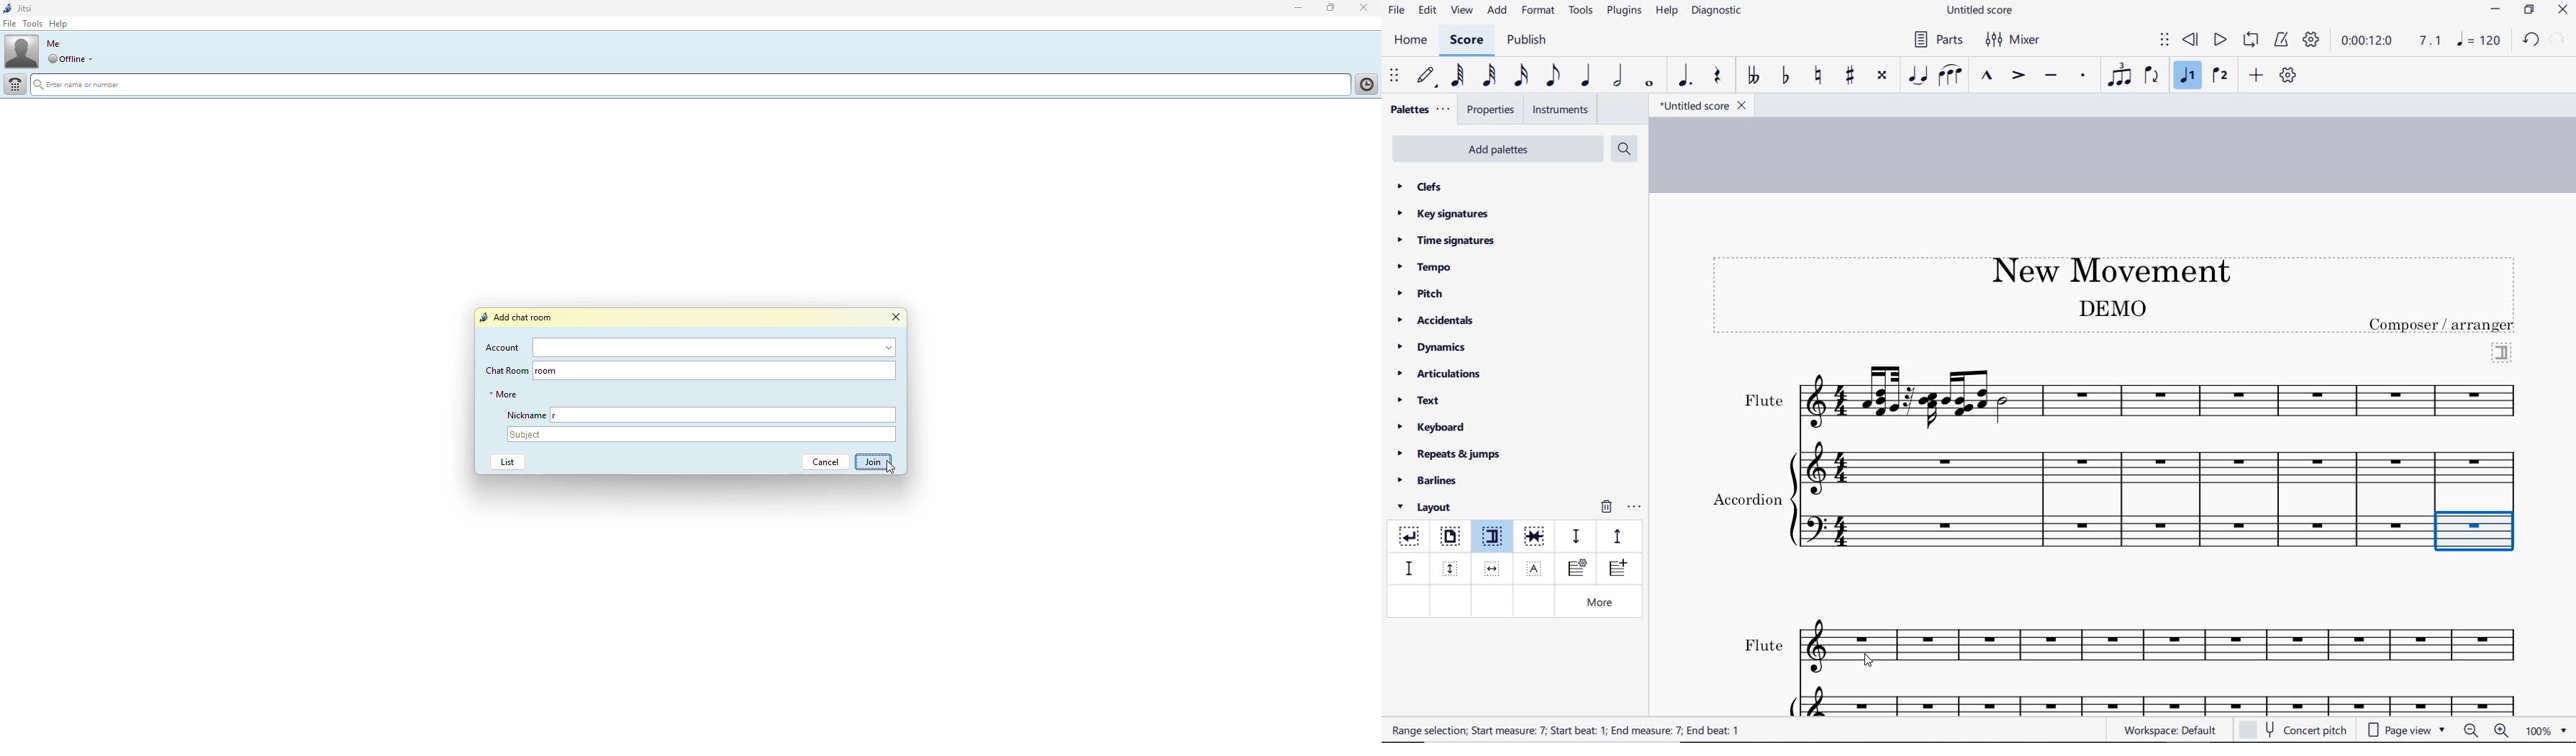  Describe the element at coordinates (2563, 11) in the screenshot. I see `close` at that location.